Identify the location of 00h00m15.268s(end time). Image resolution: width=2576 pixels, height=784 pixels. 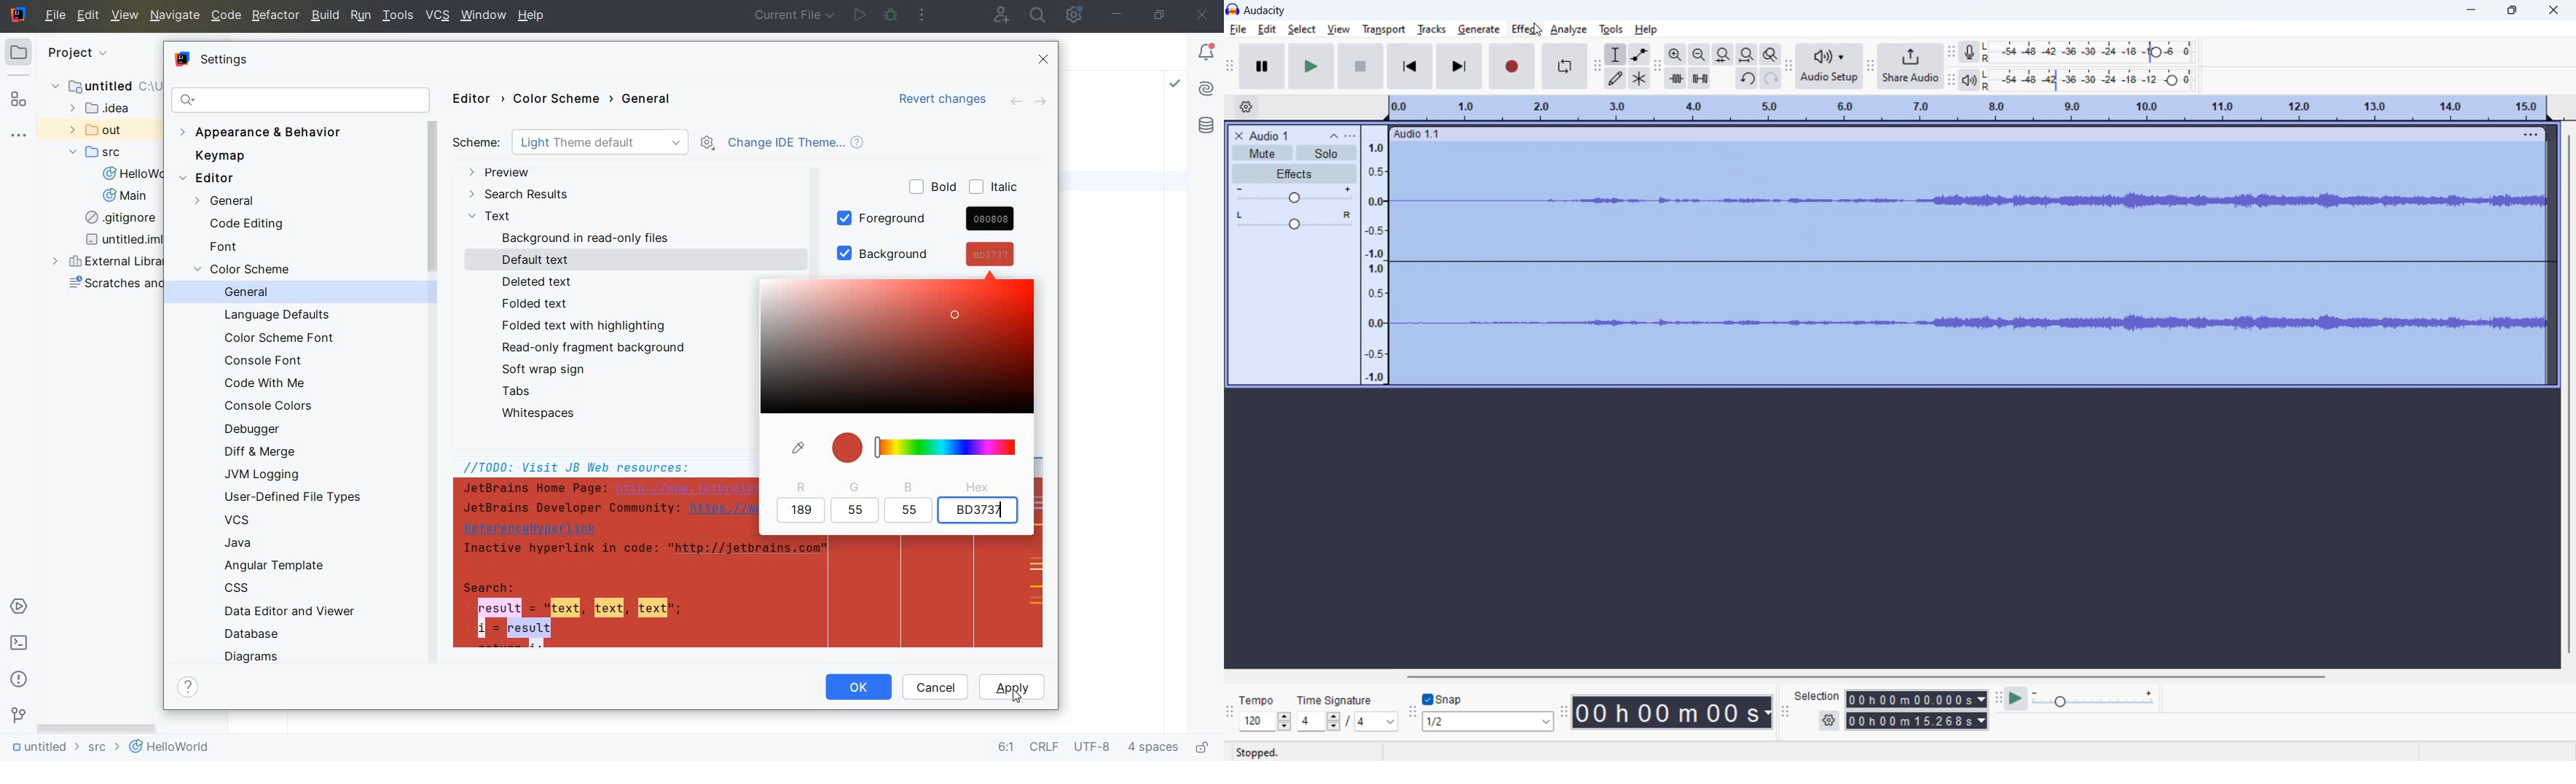
(1916, 721).